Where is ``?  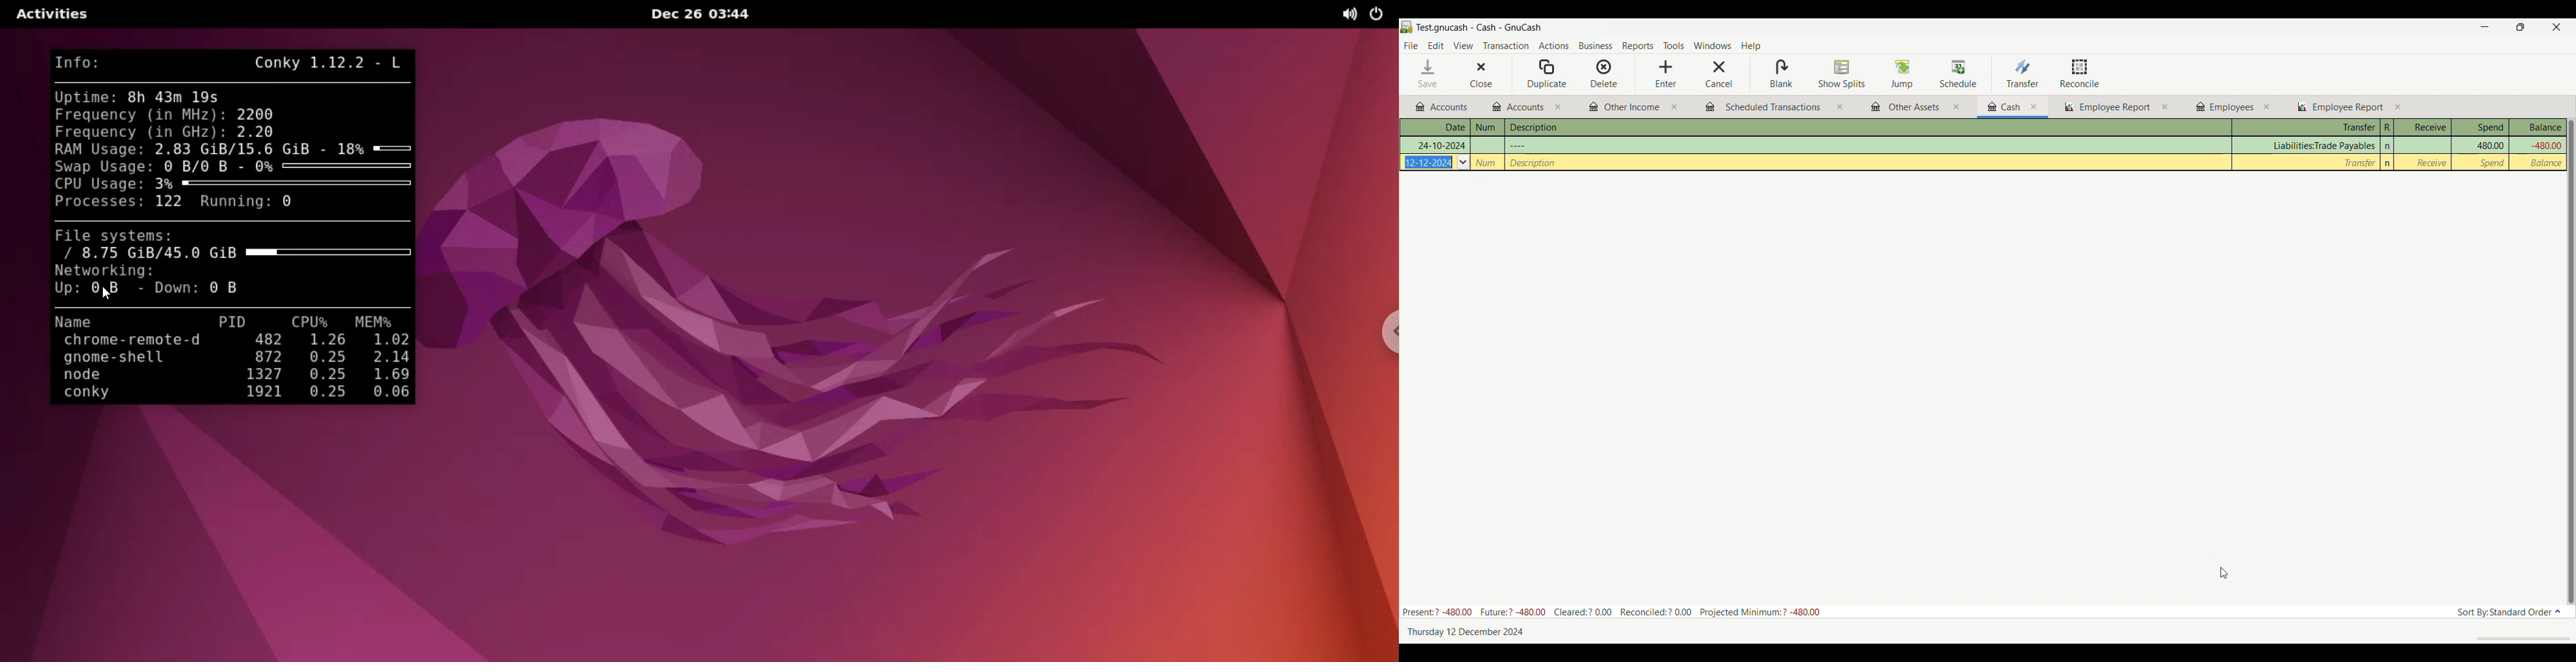
 is located at coordinates (1534, 162).